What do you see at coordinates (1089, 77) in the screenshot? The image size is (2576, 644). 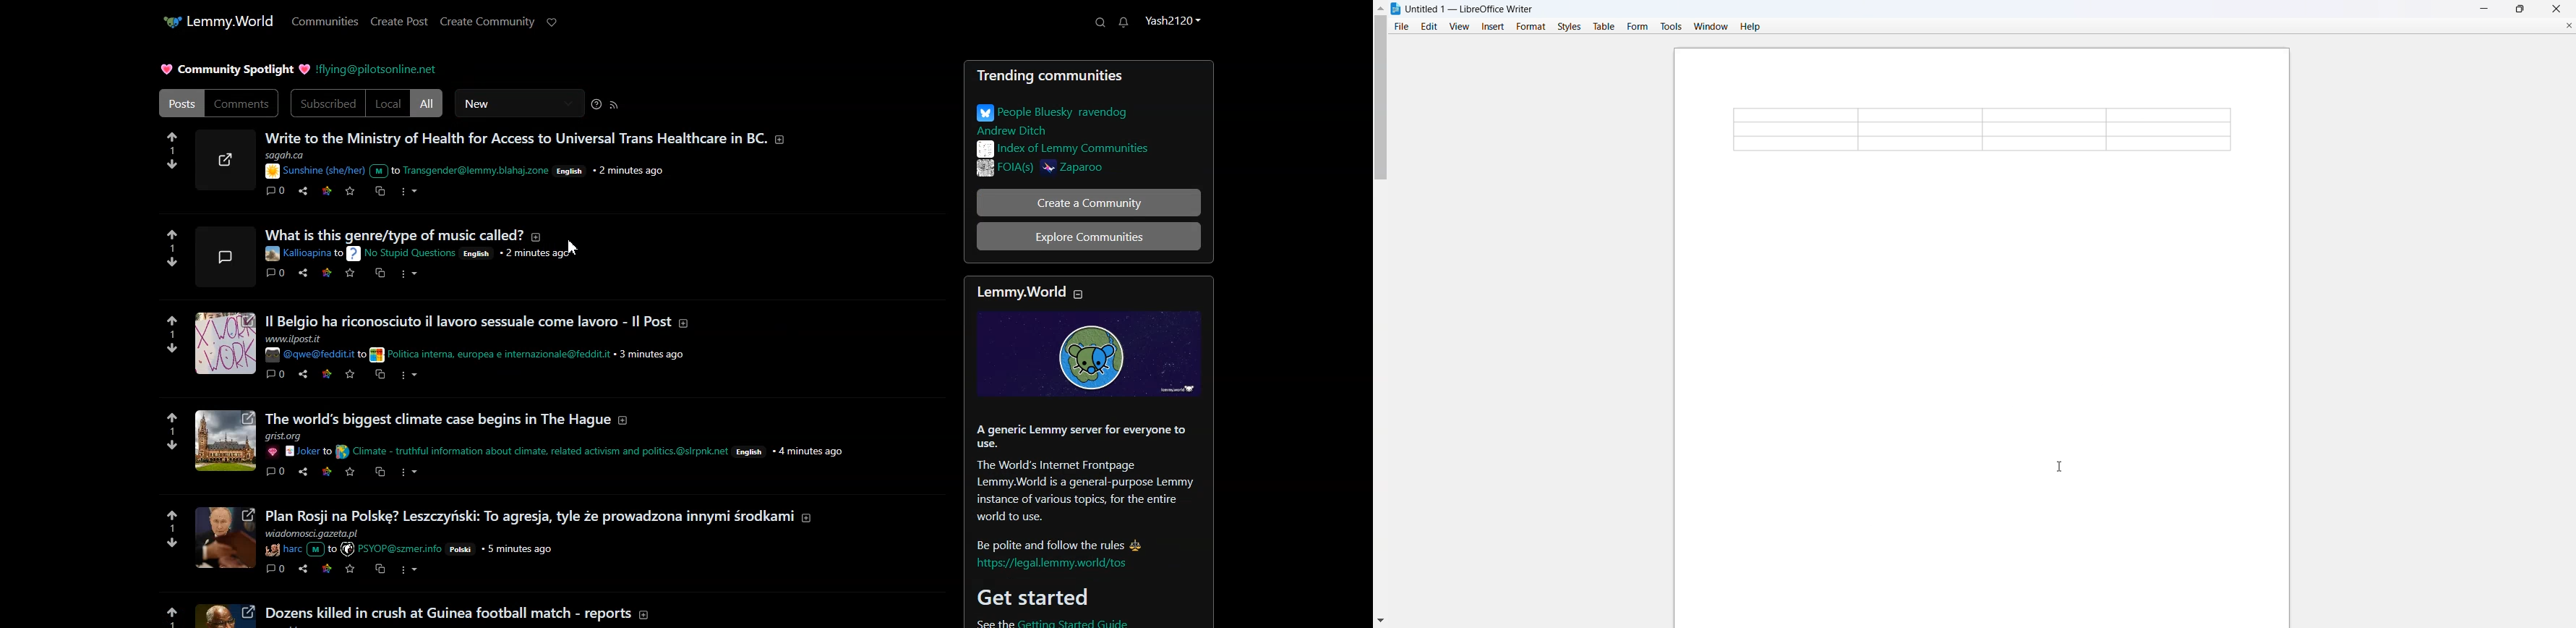 I see `Posts` at bounding box center [1089, 77].